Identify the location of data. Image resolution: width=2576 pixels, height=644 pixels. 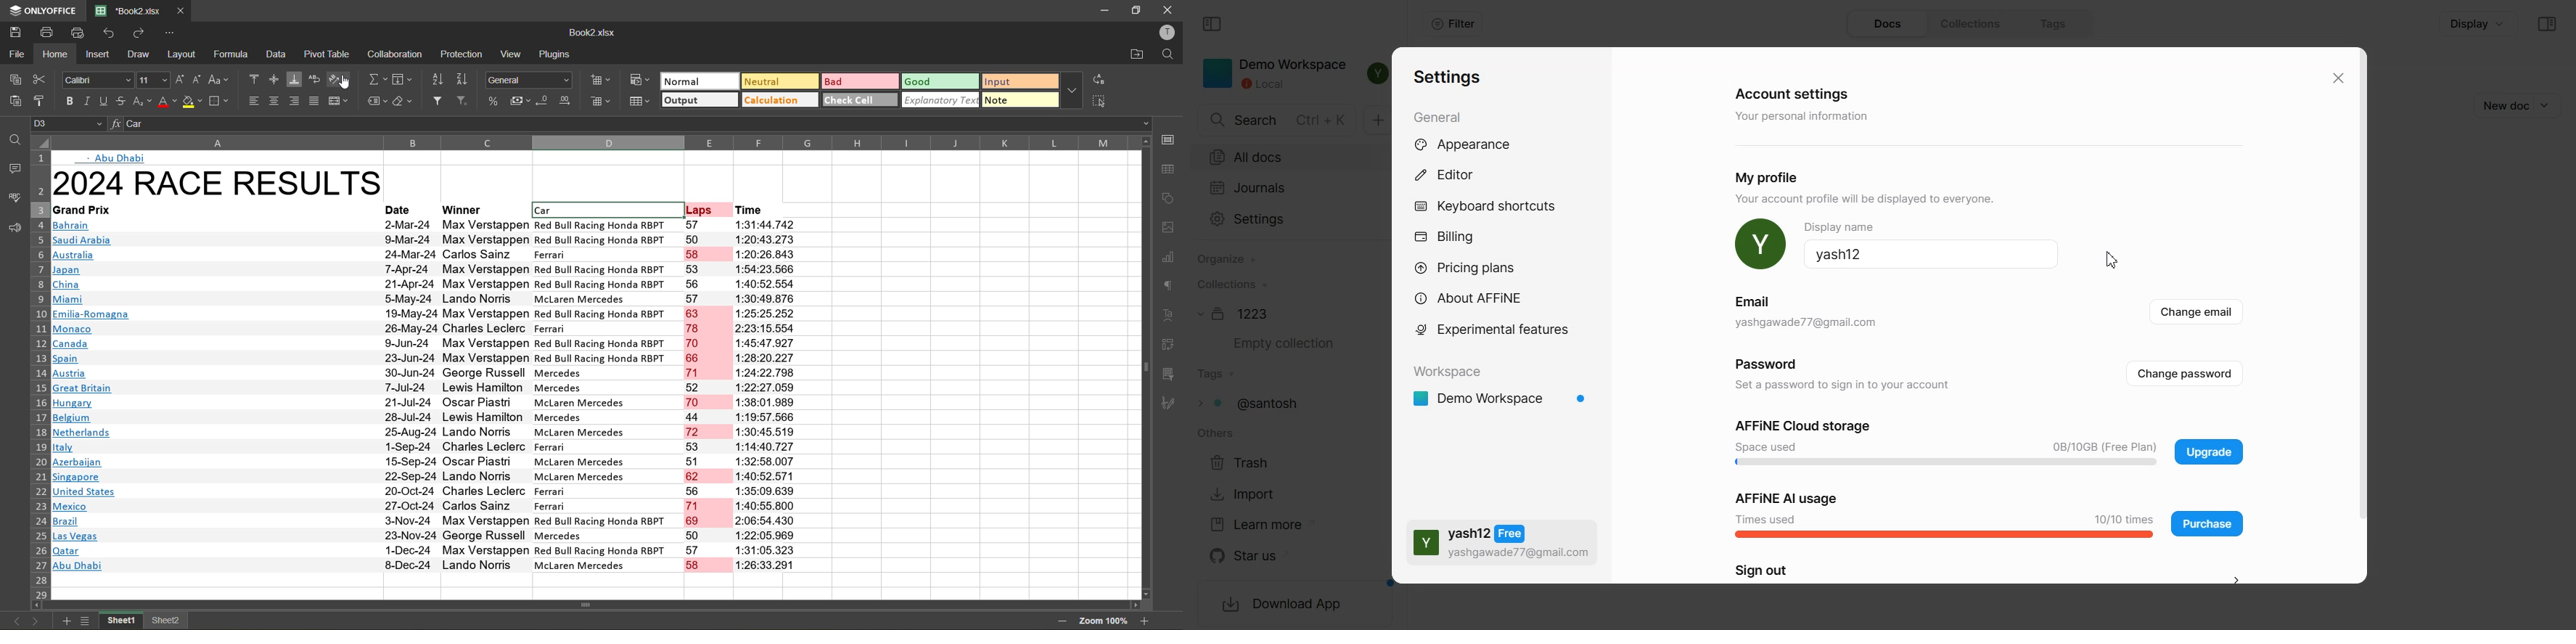
(279, 55).